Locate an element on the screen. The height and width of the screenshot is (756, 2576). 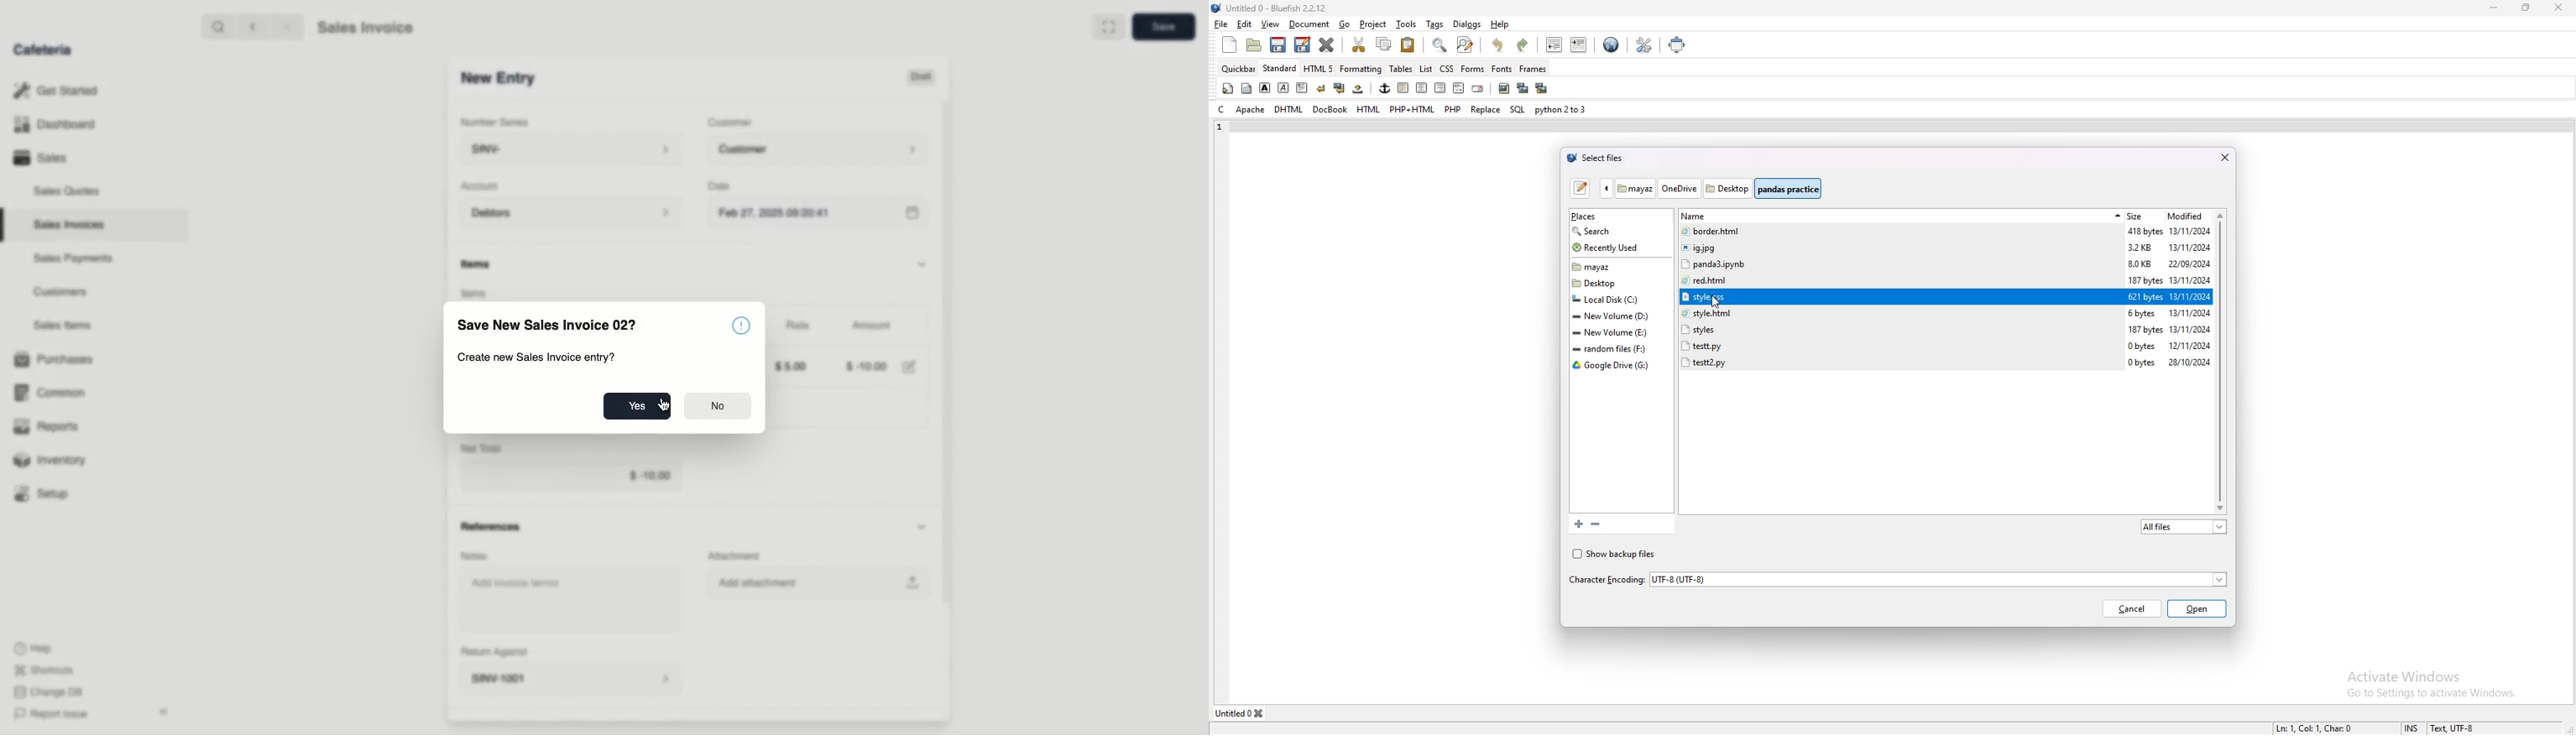
cursor is located at coordinates (1717, 303).